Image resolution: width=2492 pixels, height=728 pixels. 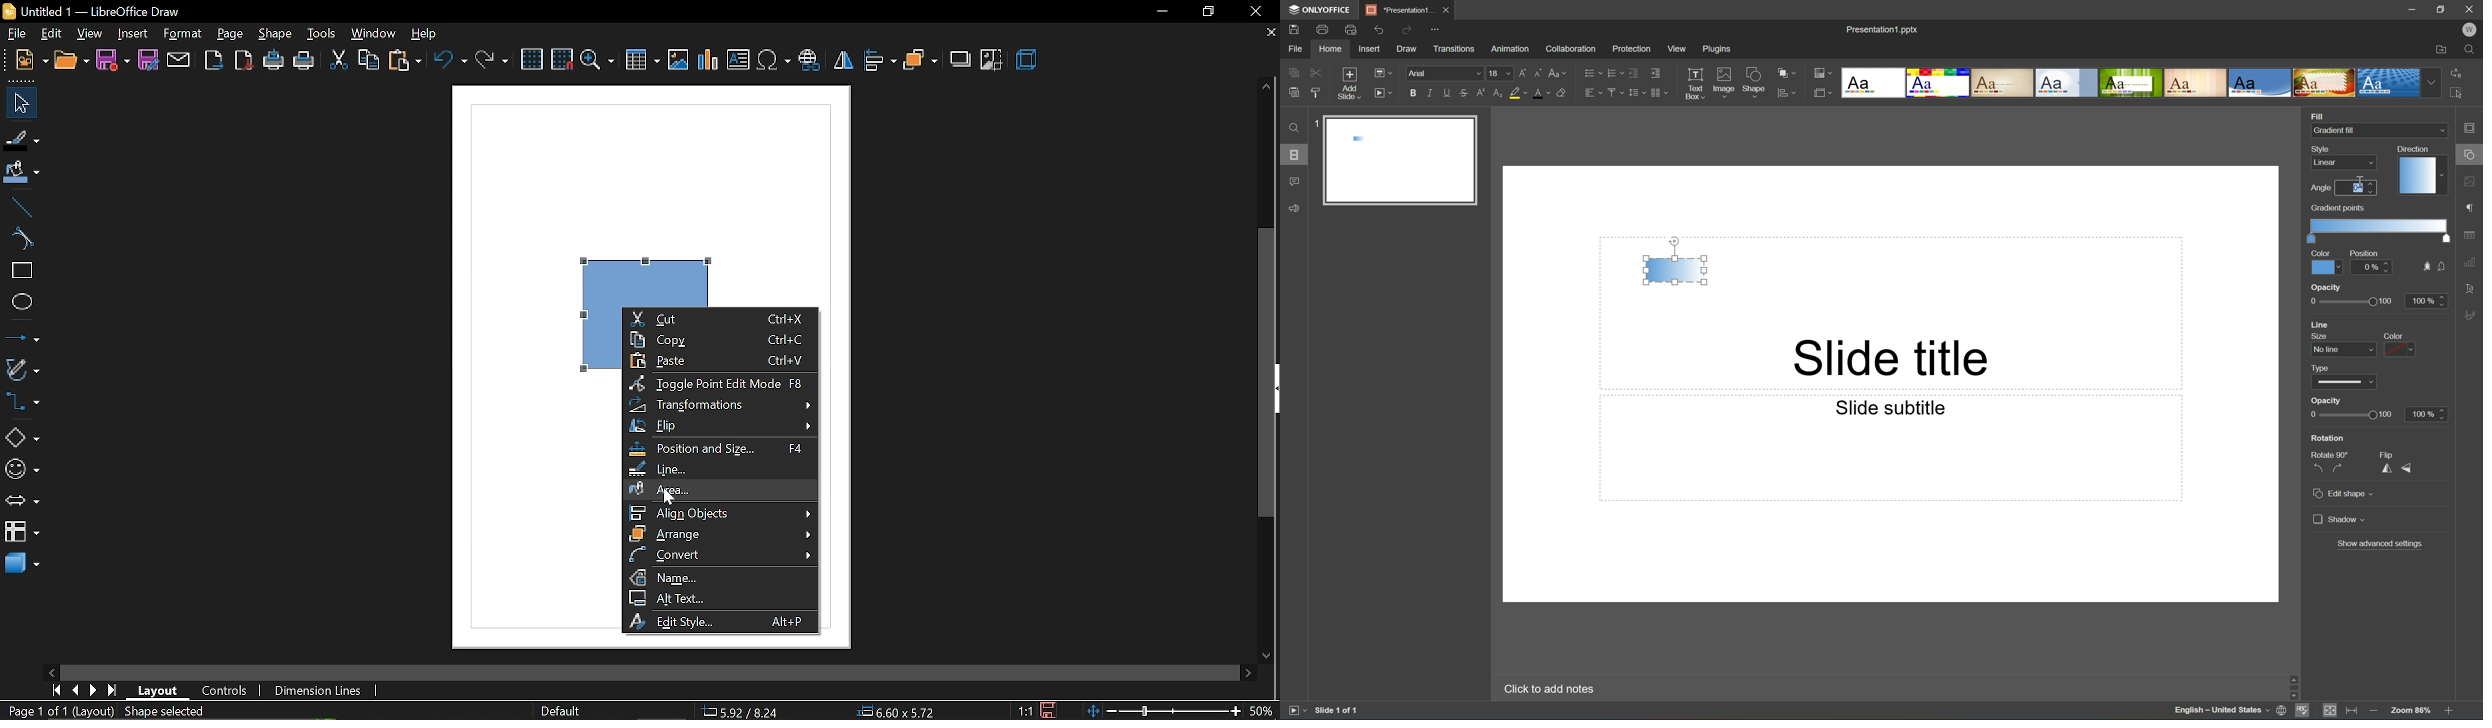 What do you see at coordinates (1569, 48) in the screenshot?
I see `Collaboration` at bounding box center [1569, 48].